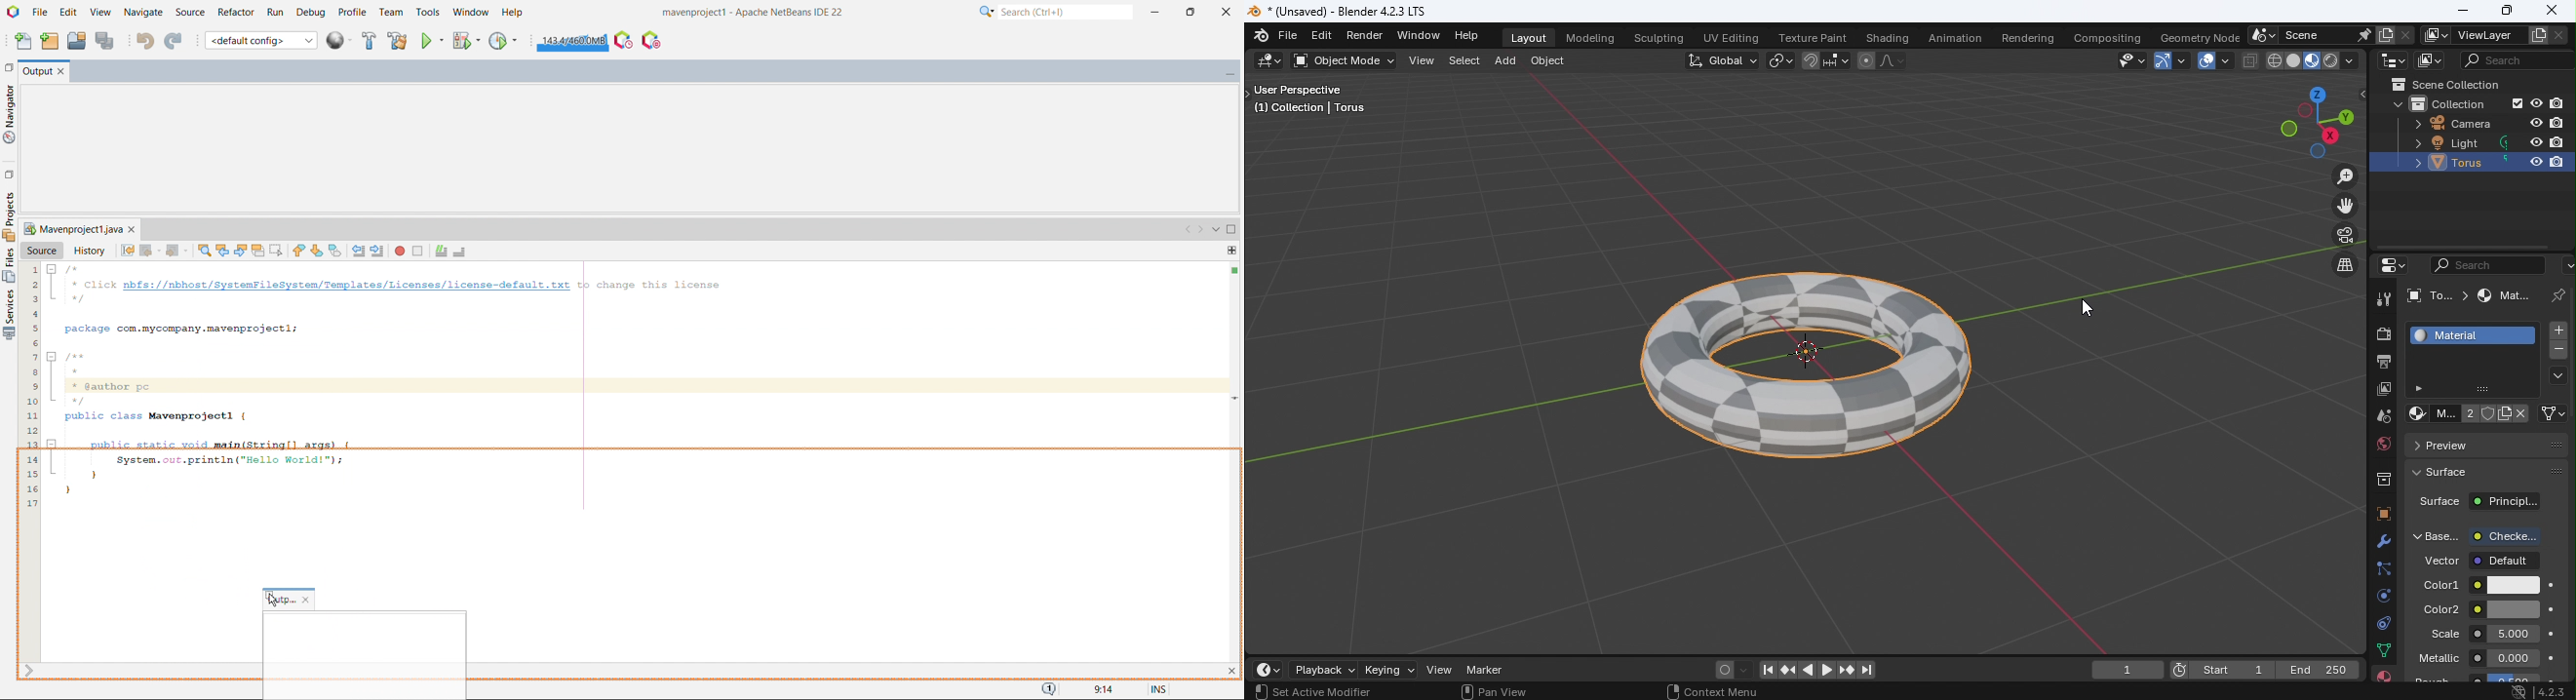 This screenshot has height=700, width=2576. Describe the element at coordinates (2551, 415) in the screenshot. I see `Link` at that location.